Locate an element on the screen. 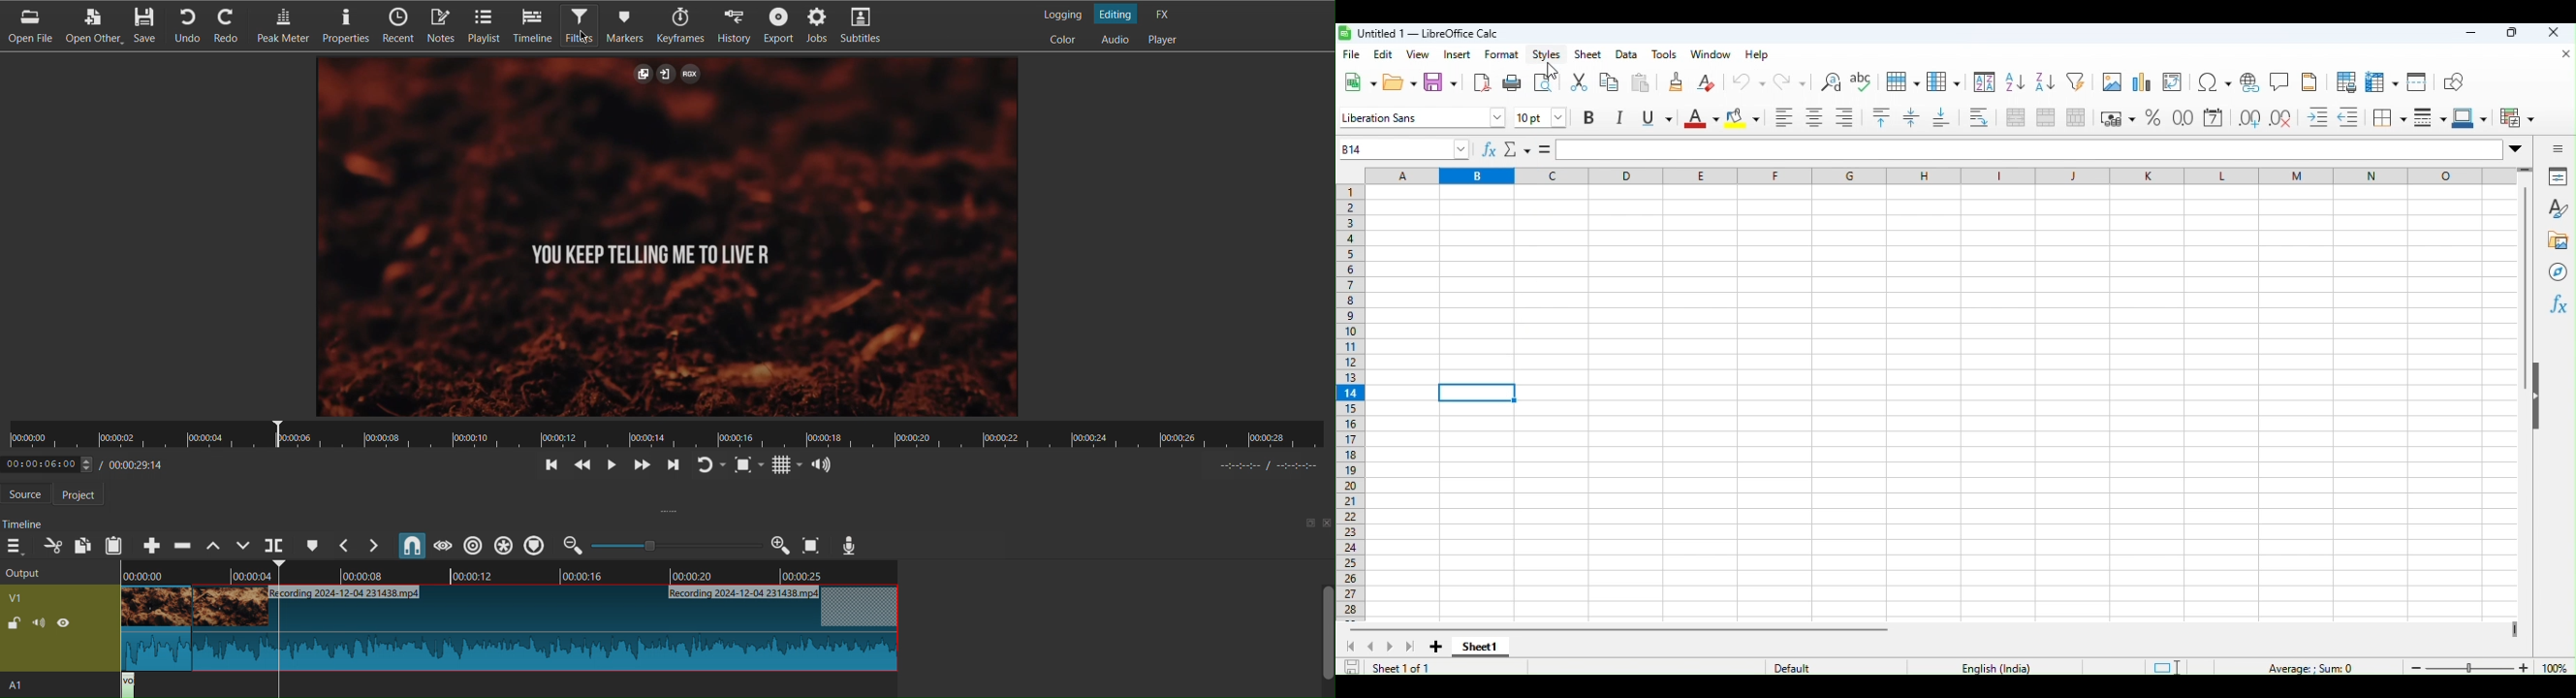 Image resolution: width=2576 pixels, height=700 pixels. time is located at coordinates (1265, 467).